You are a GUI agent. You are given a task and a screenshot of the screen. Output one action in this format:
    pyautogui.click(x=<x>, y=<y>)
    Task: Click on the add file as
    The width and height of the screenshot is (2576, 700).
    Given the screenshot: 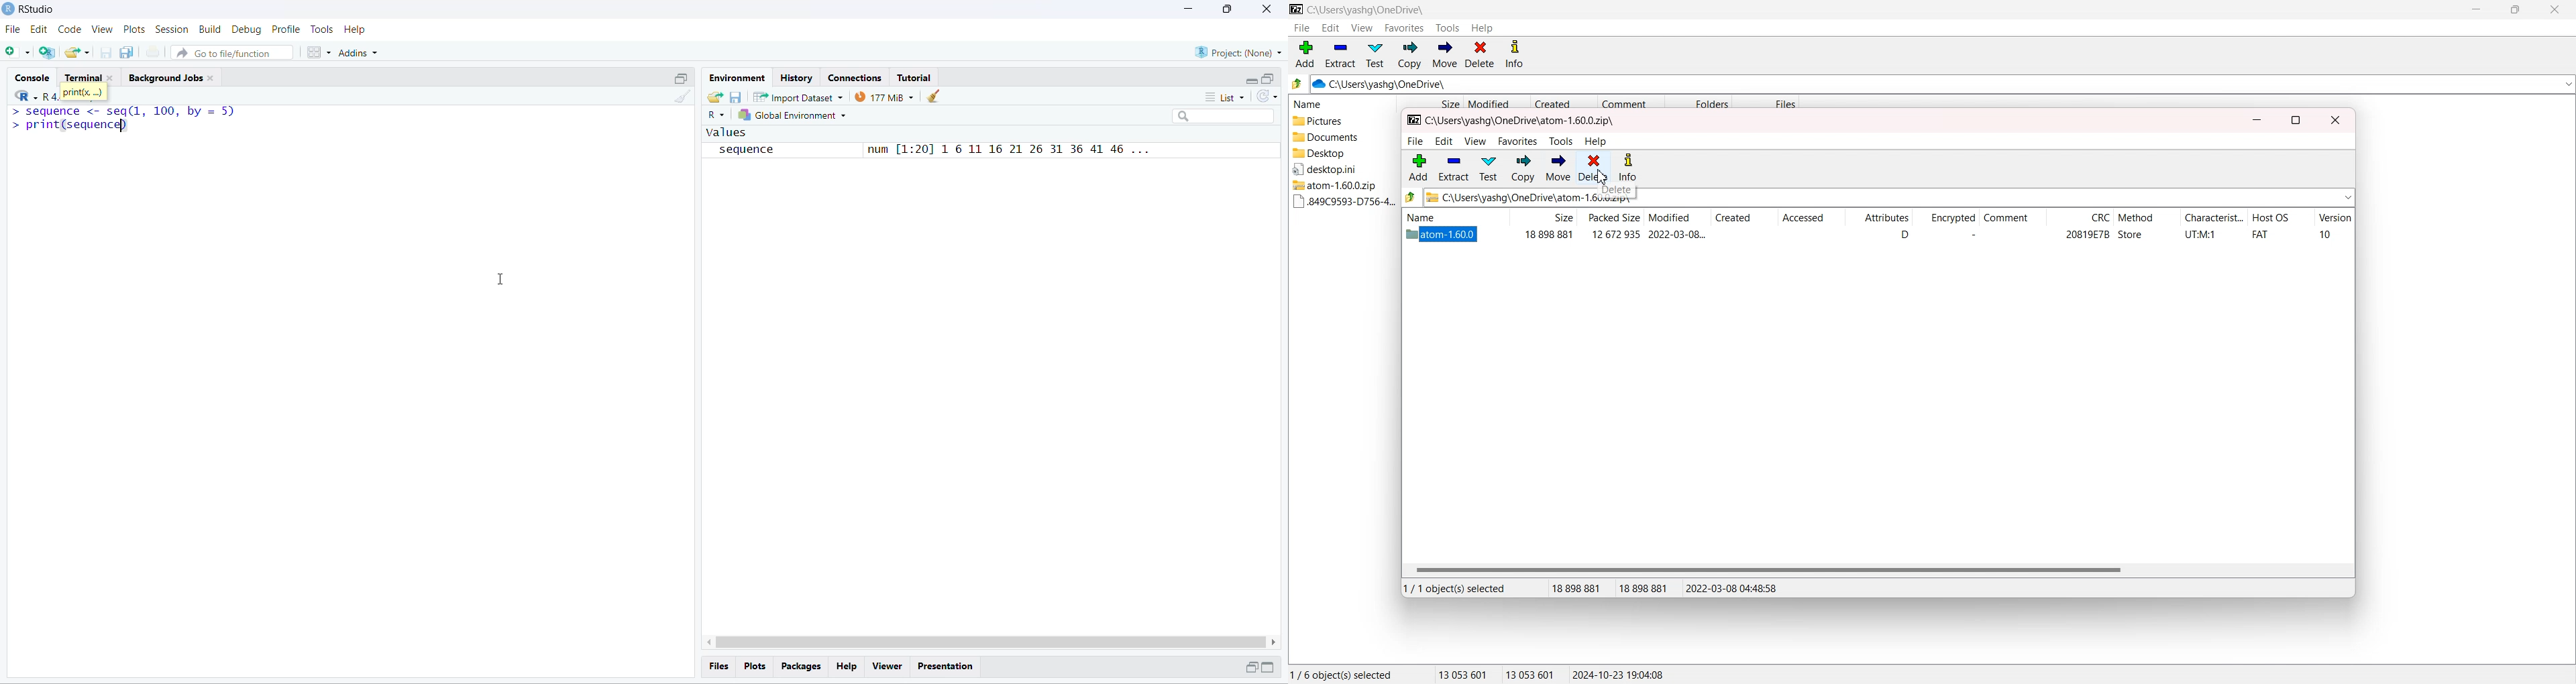 What is the action you would take?
    pyautogui.click(x=19, y=52)
    